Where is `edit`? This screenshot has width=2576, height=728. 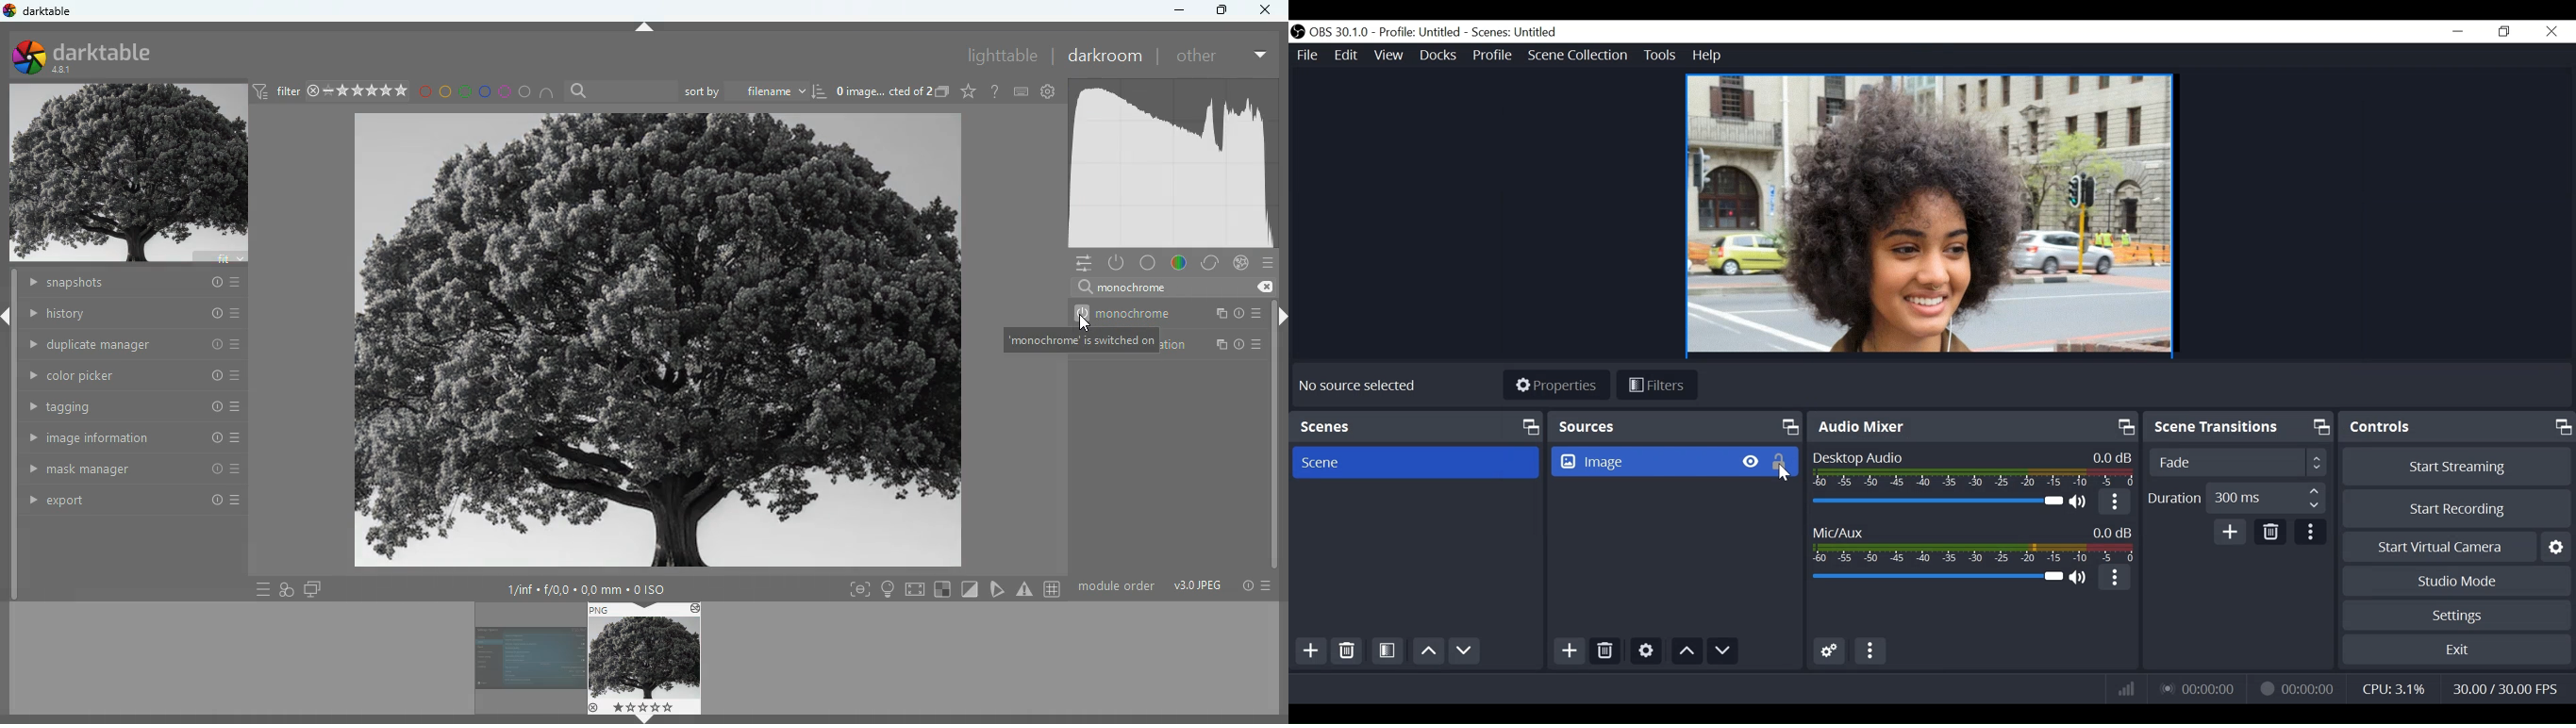
edit is located at coordinates (999, 589).